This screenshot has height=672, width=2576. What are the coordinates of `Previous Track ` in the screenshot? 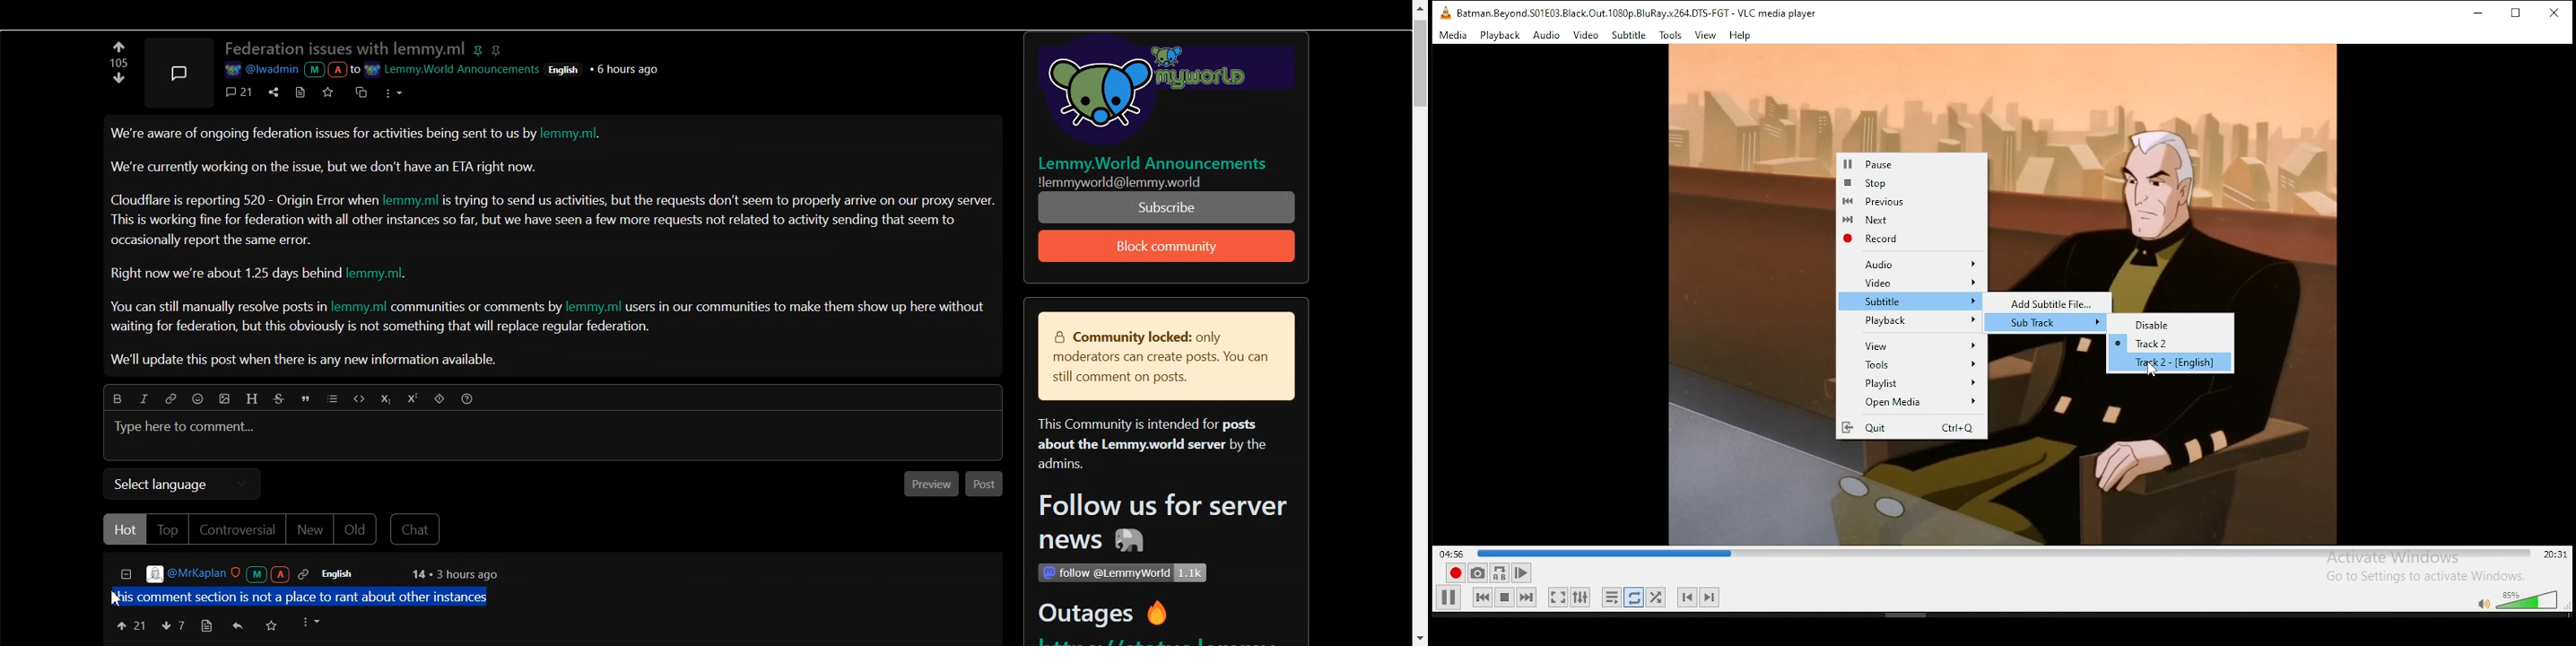 It's located at (1686, 597).